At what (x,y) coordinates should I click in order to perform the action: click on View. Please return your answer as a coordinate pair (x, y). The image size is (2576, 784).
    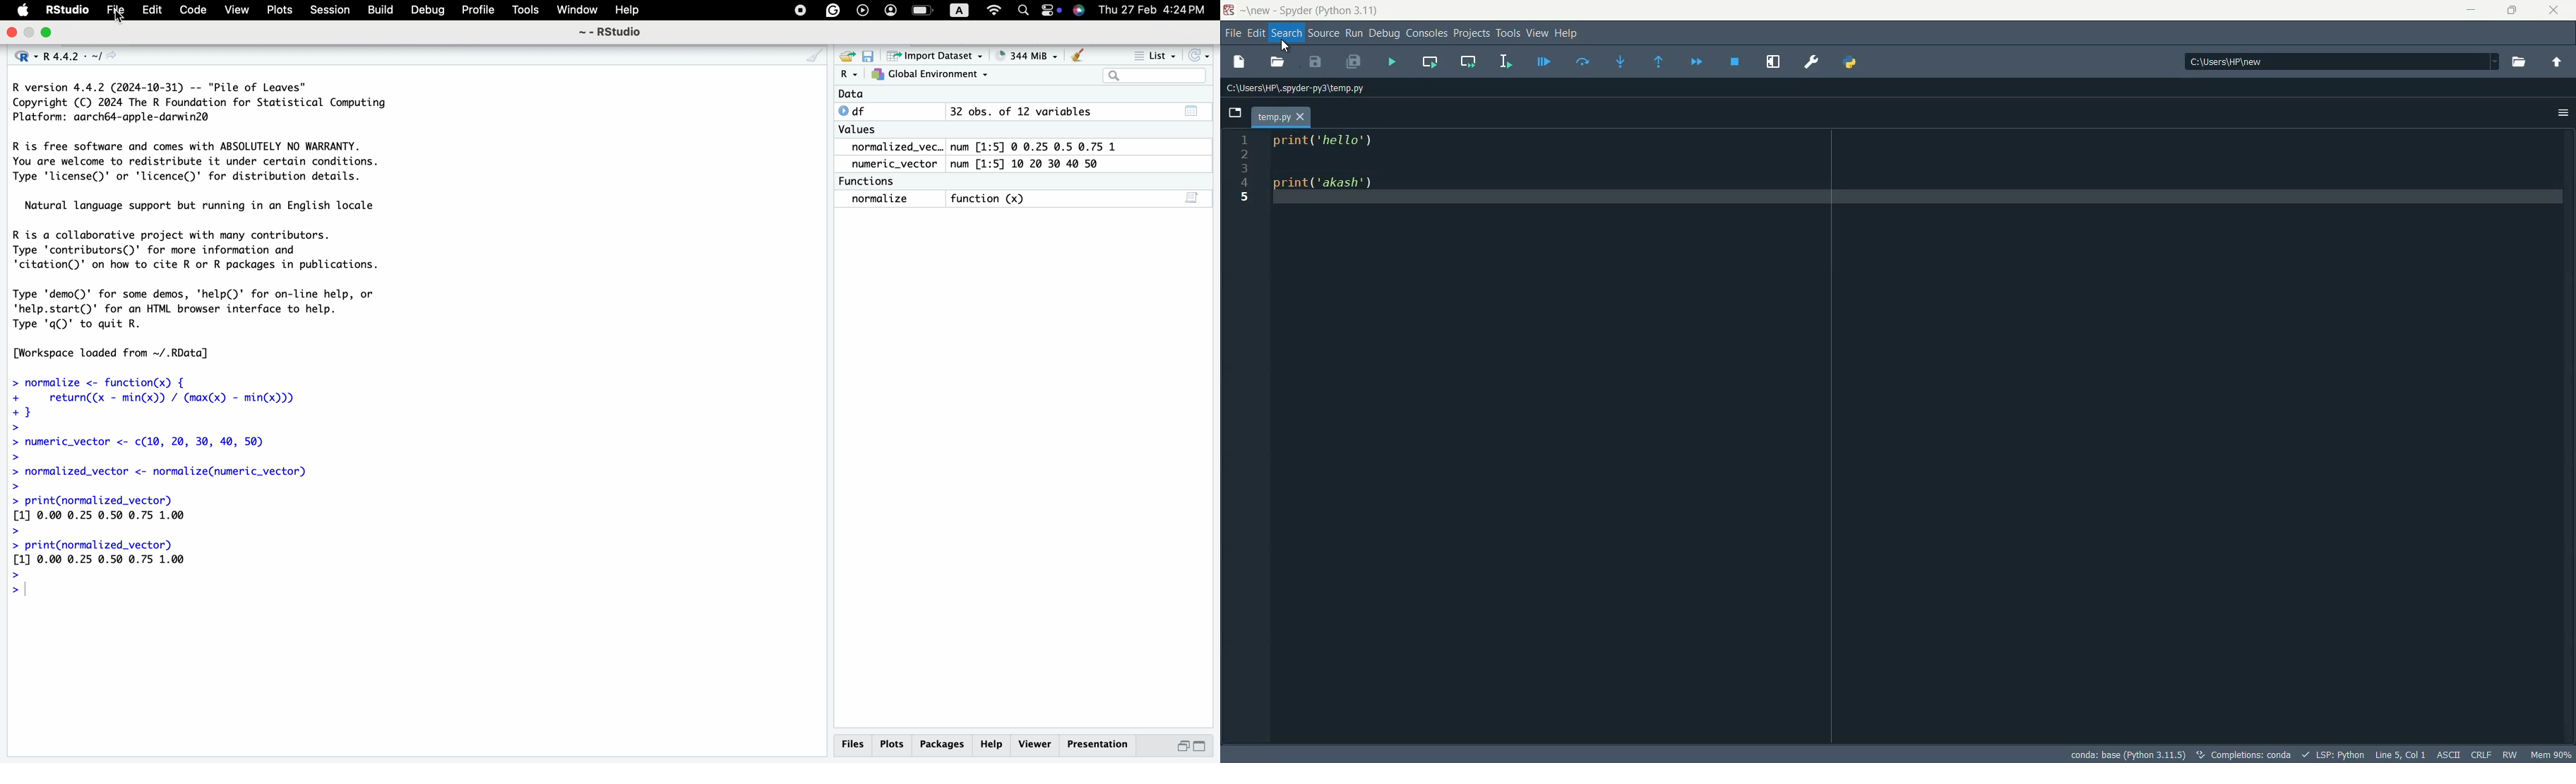
    Looking at the image, I should click on (235, 11).